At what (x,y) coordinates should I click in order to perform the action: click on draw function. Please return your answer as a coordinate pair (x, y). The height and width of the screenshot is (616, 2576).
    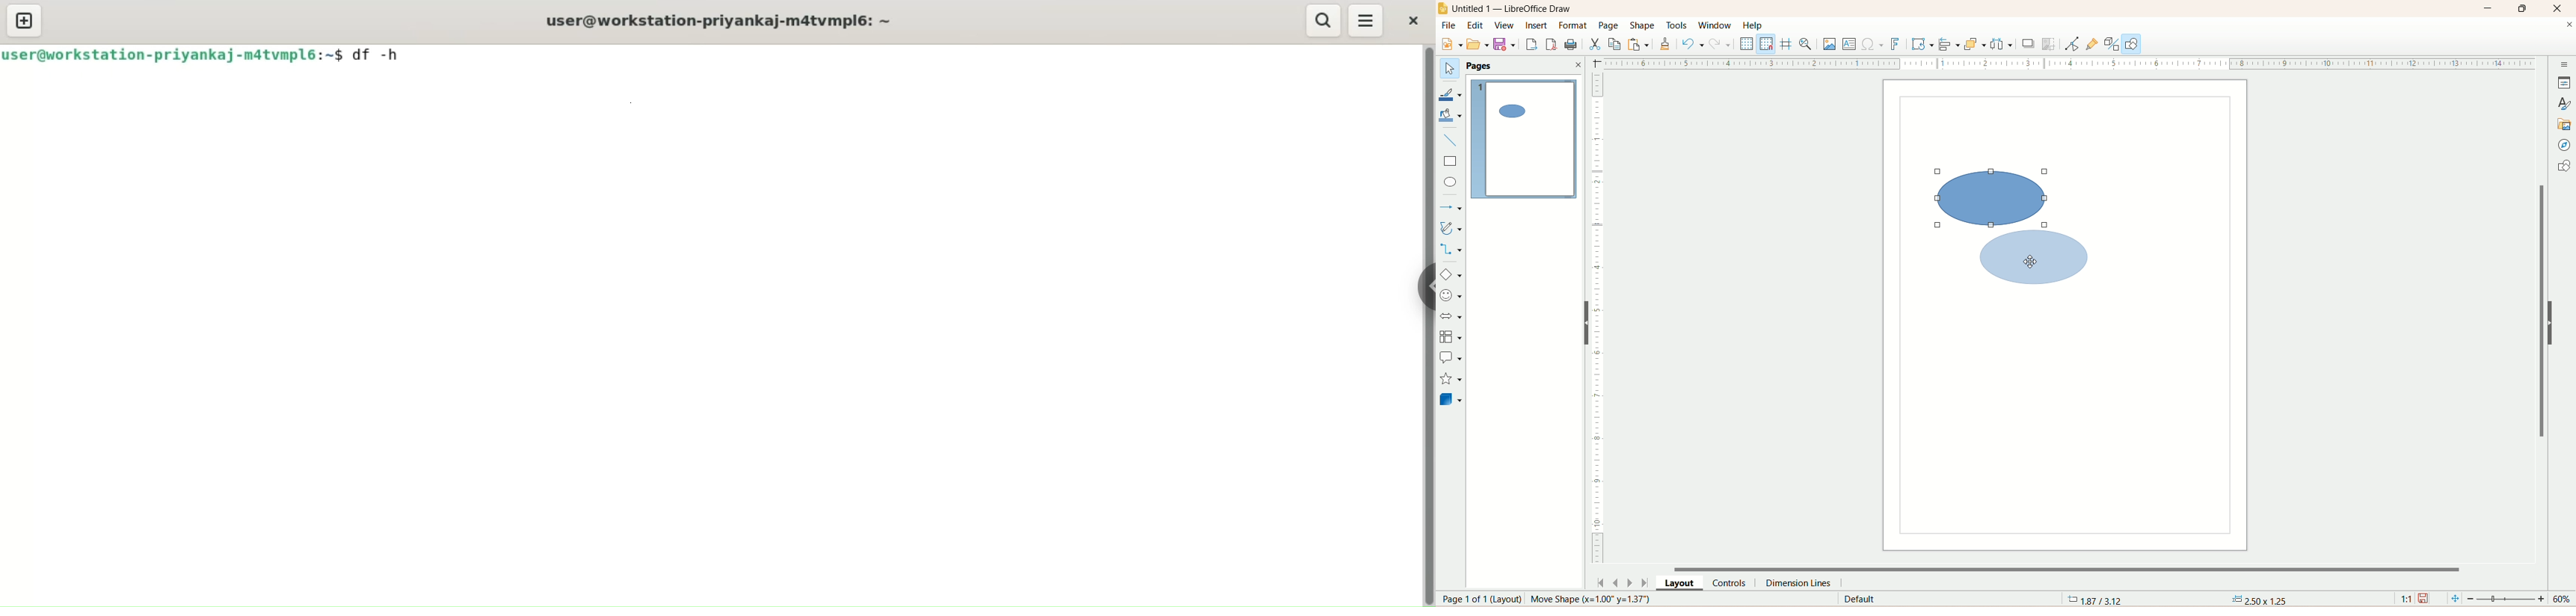
    Looking at the image, I should click on (2134, 45).